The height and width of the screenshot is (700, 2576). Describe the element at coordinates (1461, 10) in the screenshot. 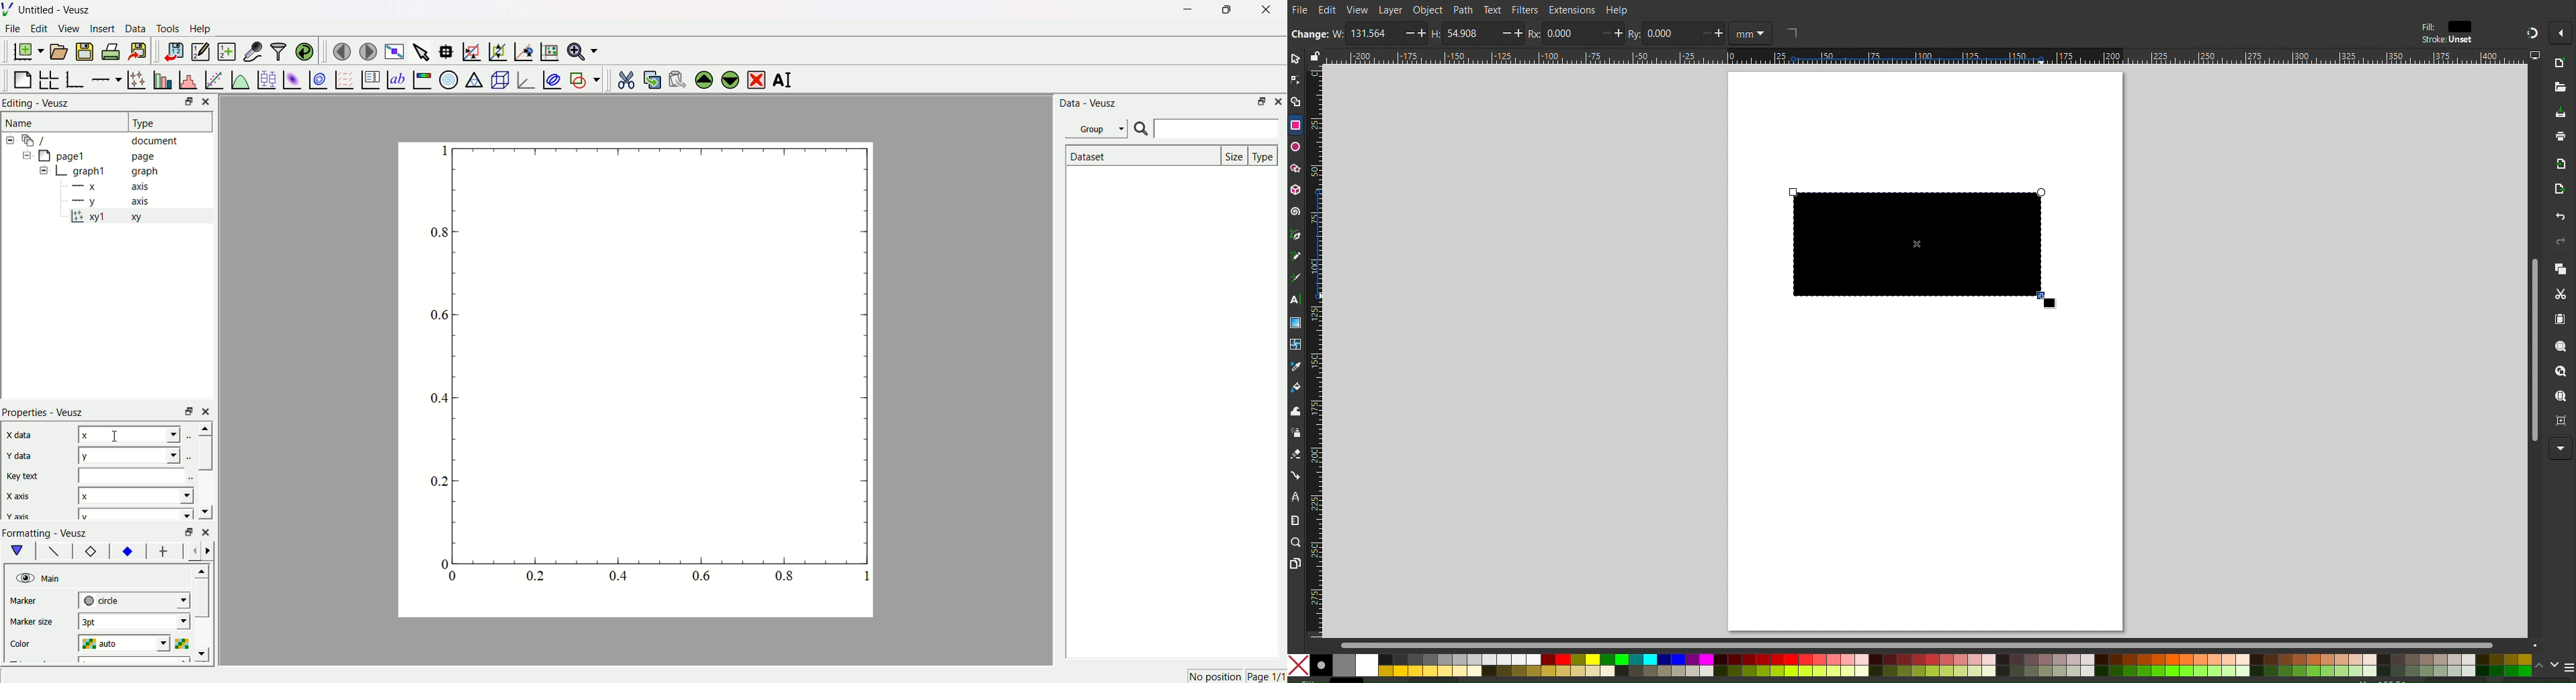

I see `Path` at that location.